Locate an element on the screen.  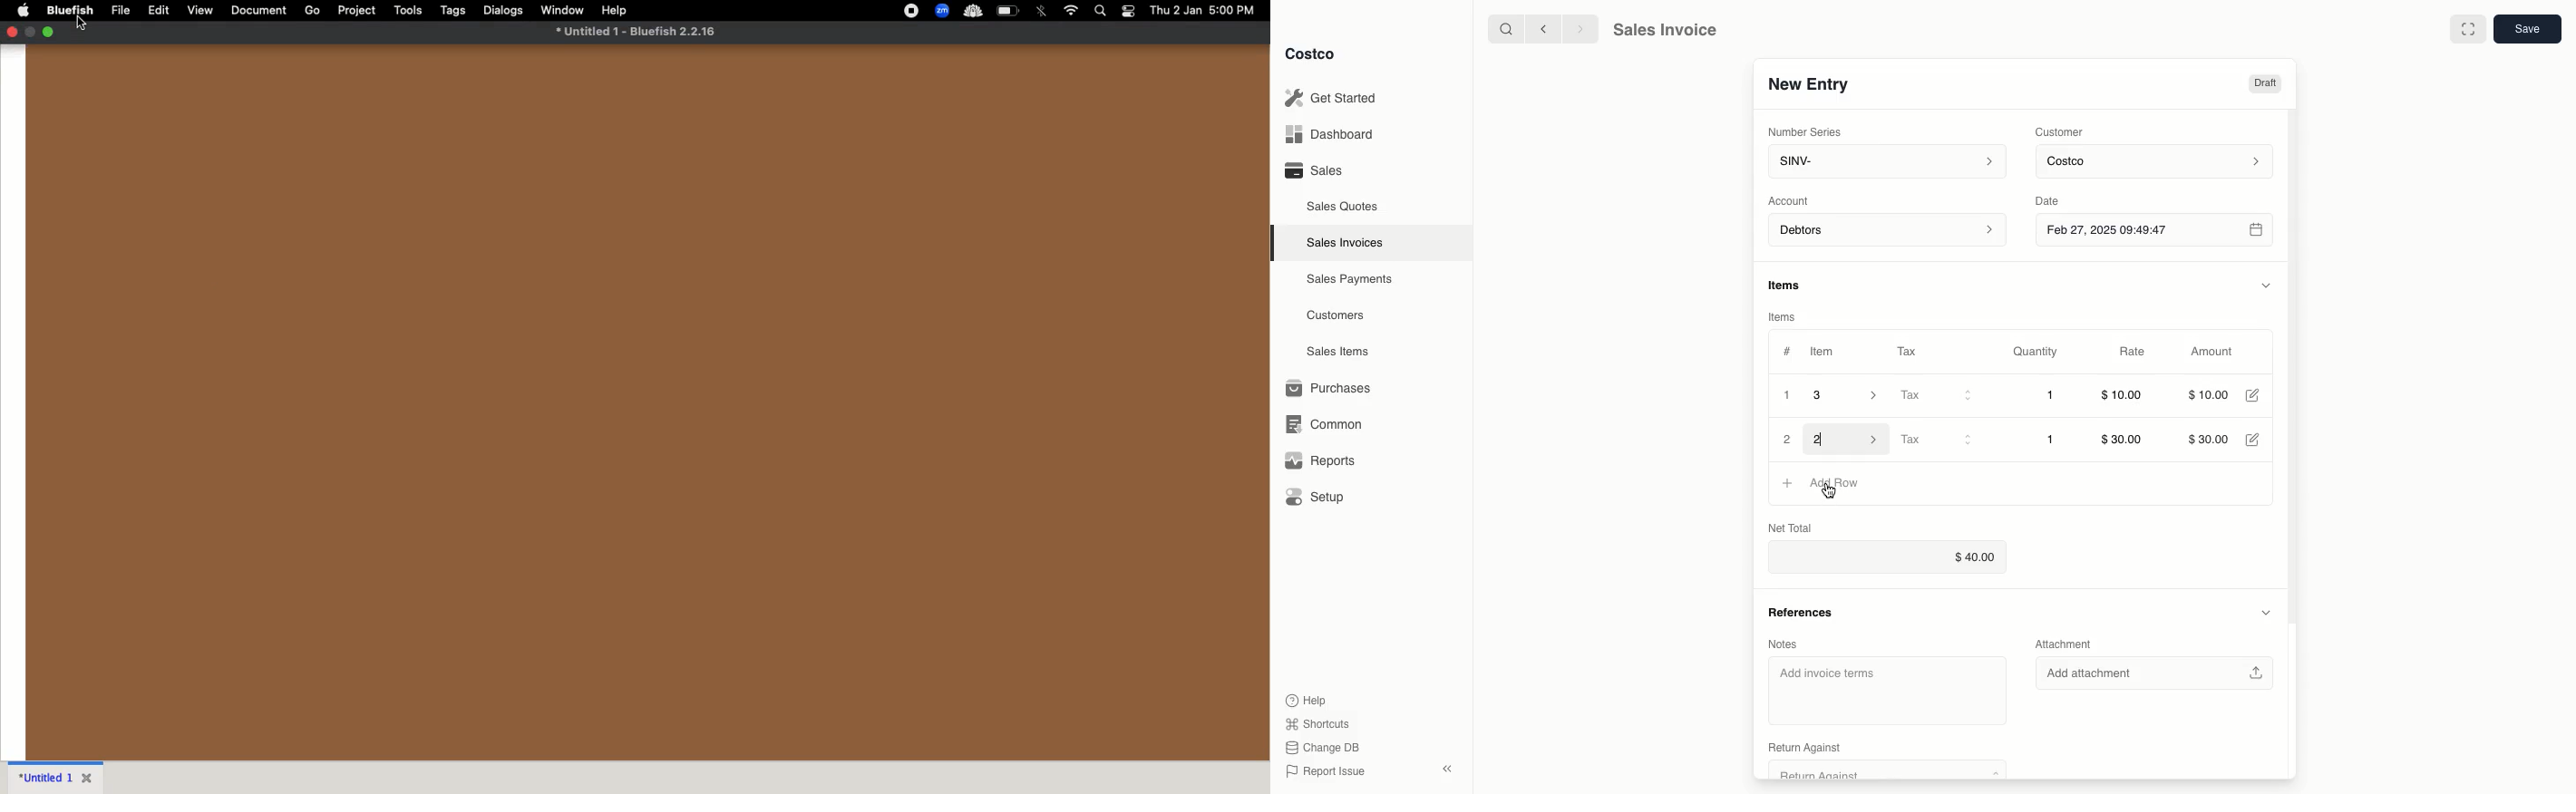
Help is located at coordinates (1307, 699).